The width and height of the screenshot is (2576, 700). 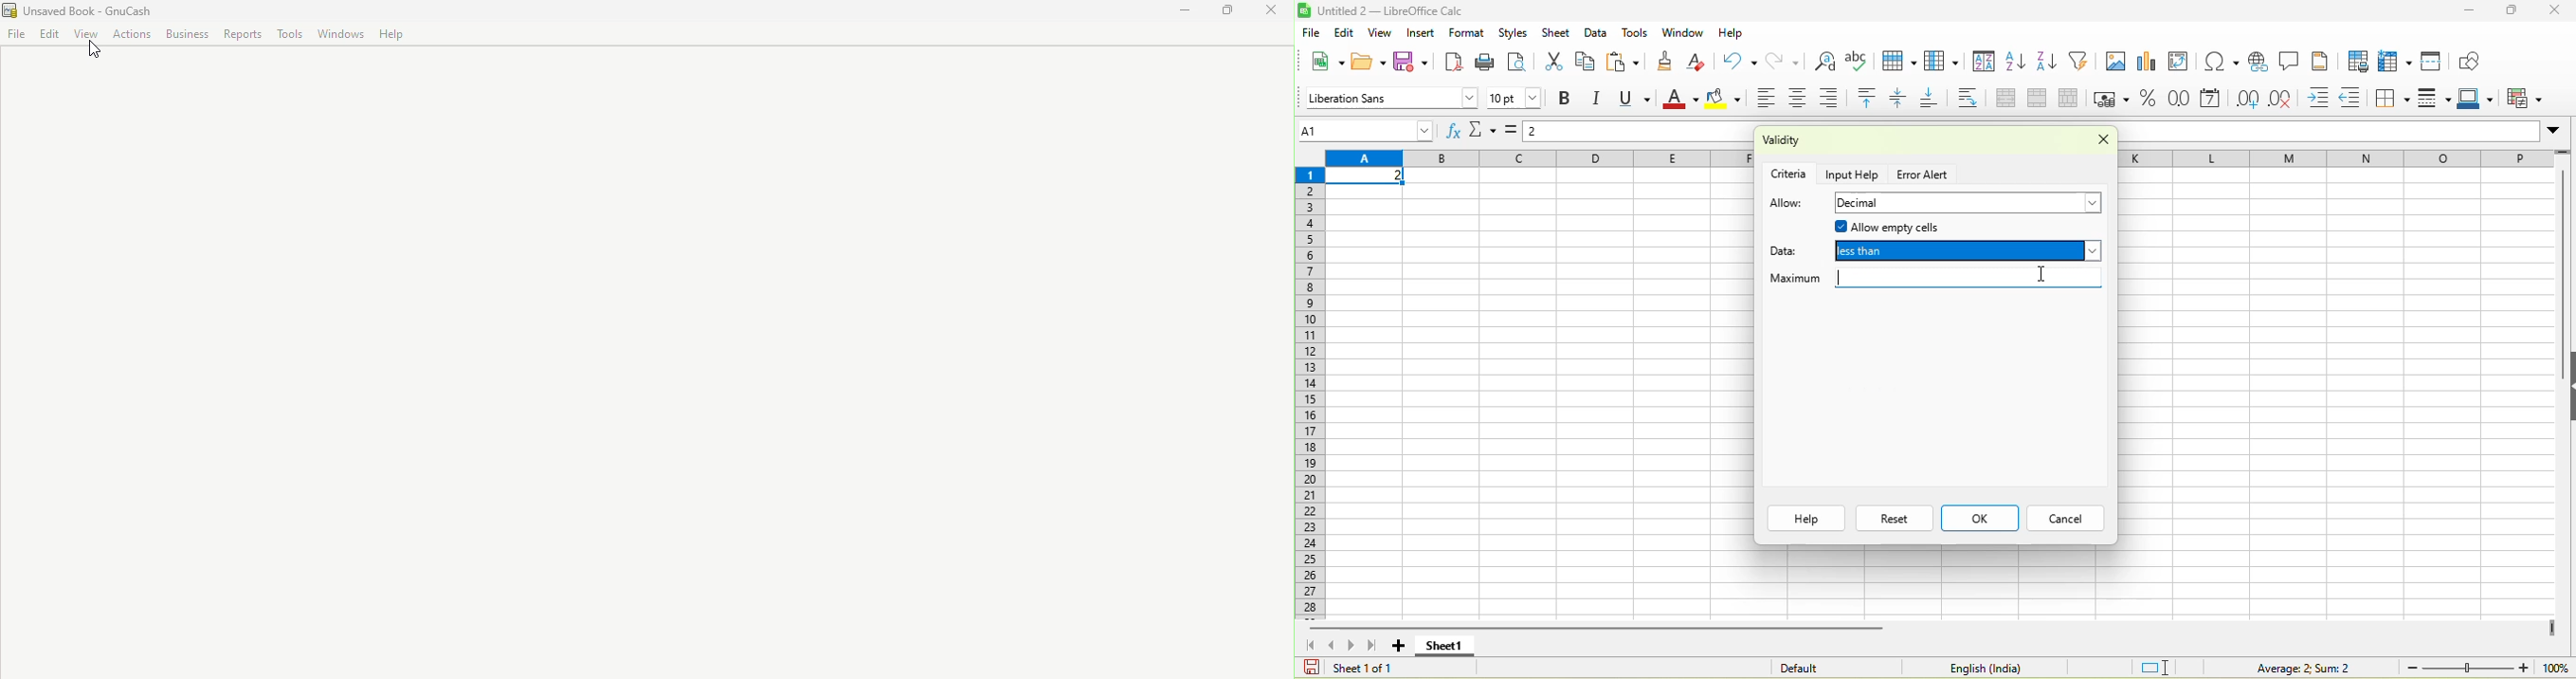 What do you see at coordinates (2157, 666) in the screenshot?
I see `standard selection` at bounding box center [2157, 666].